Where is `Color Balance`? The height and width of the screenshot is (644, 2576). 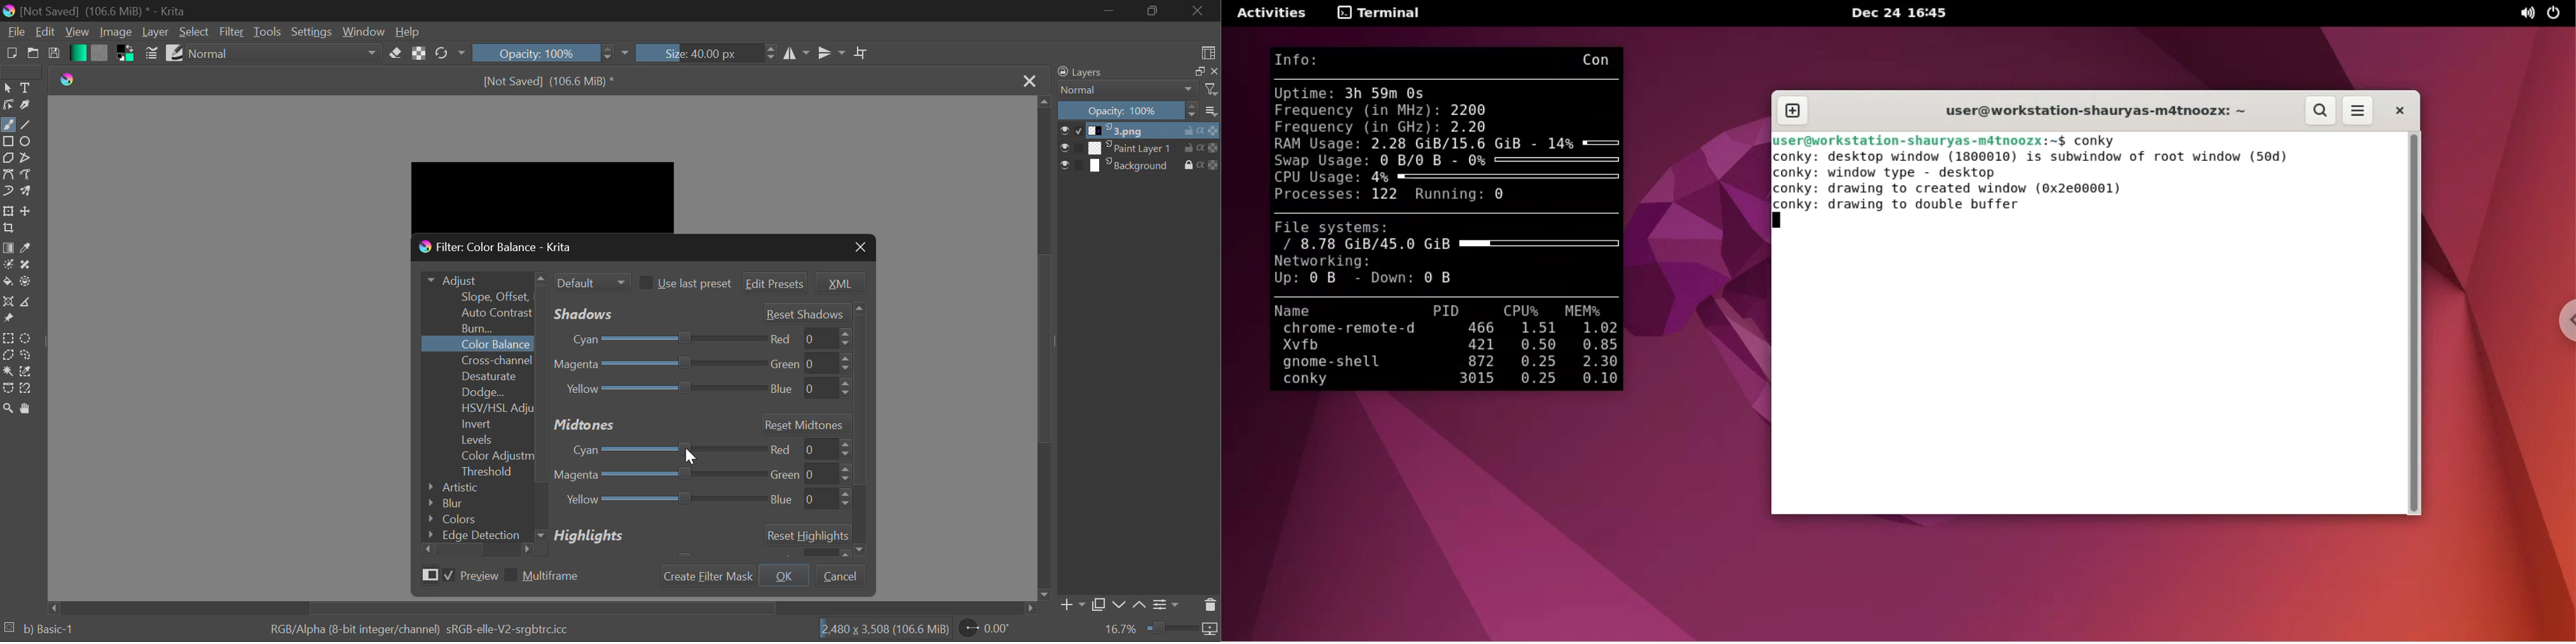
Color Balance is located at coordinates (480, 345).